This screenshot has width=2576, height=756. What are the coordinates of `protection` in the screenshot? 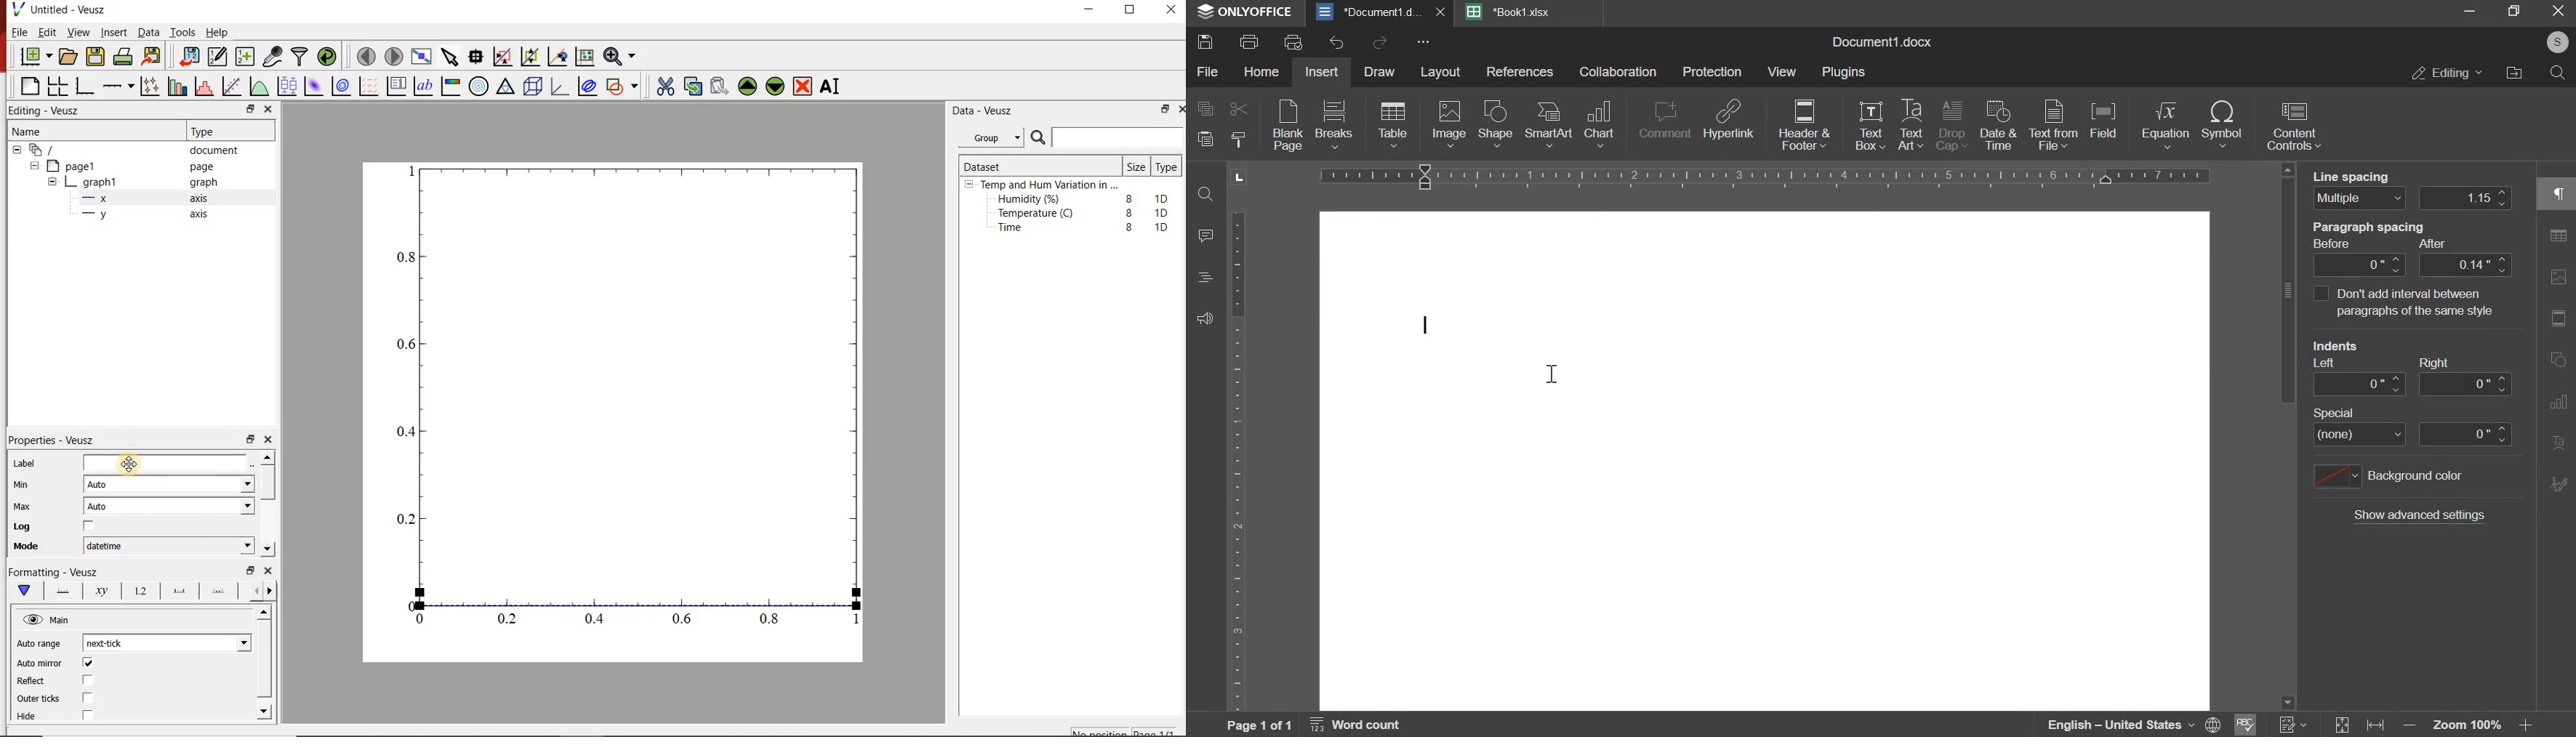 It's located at (1712, 72).